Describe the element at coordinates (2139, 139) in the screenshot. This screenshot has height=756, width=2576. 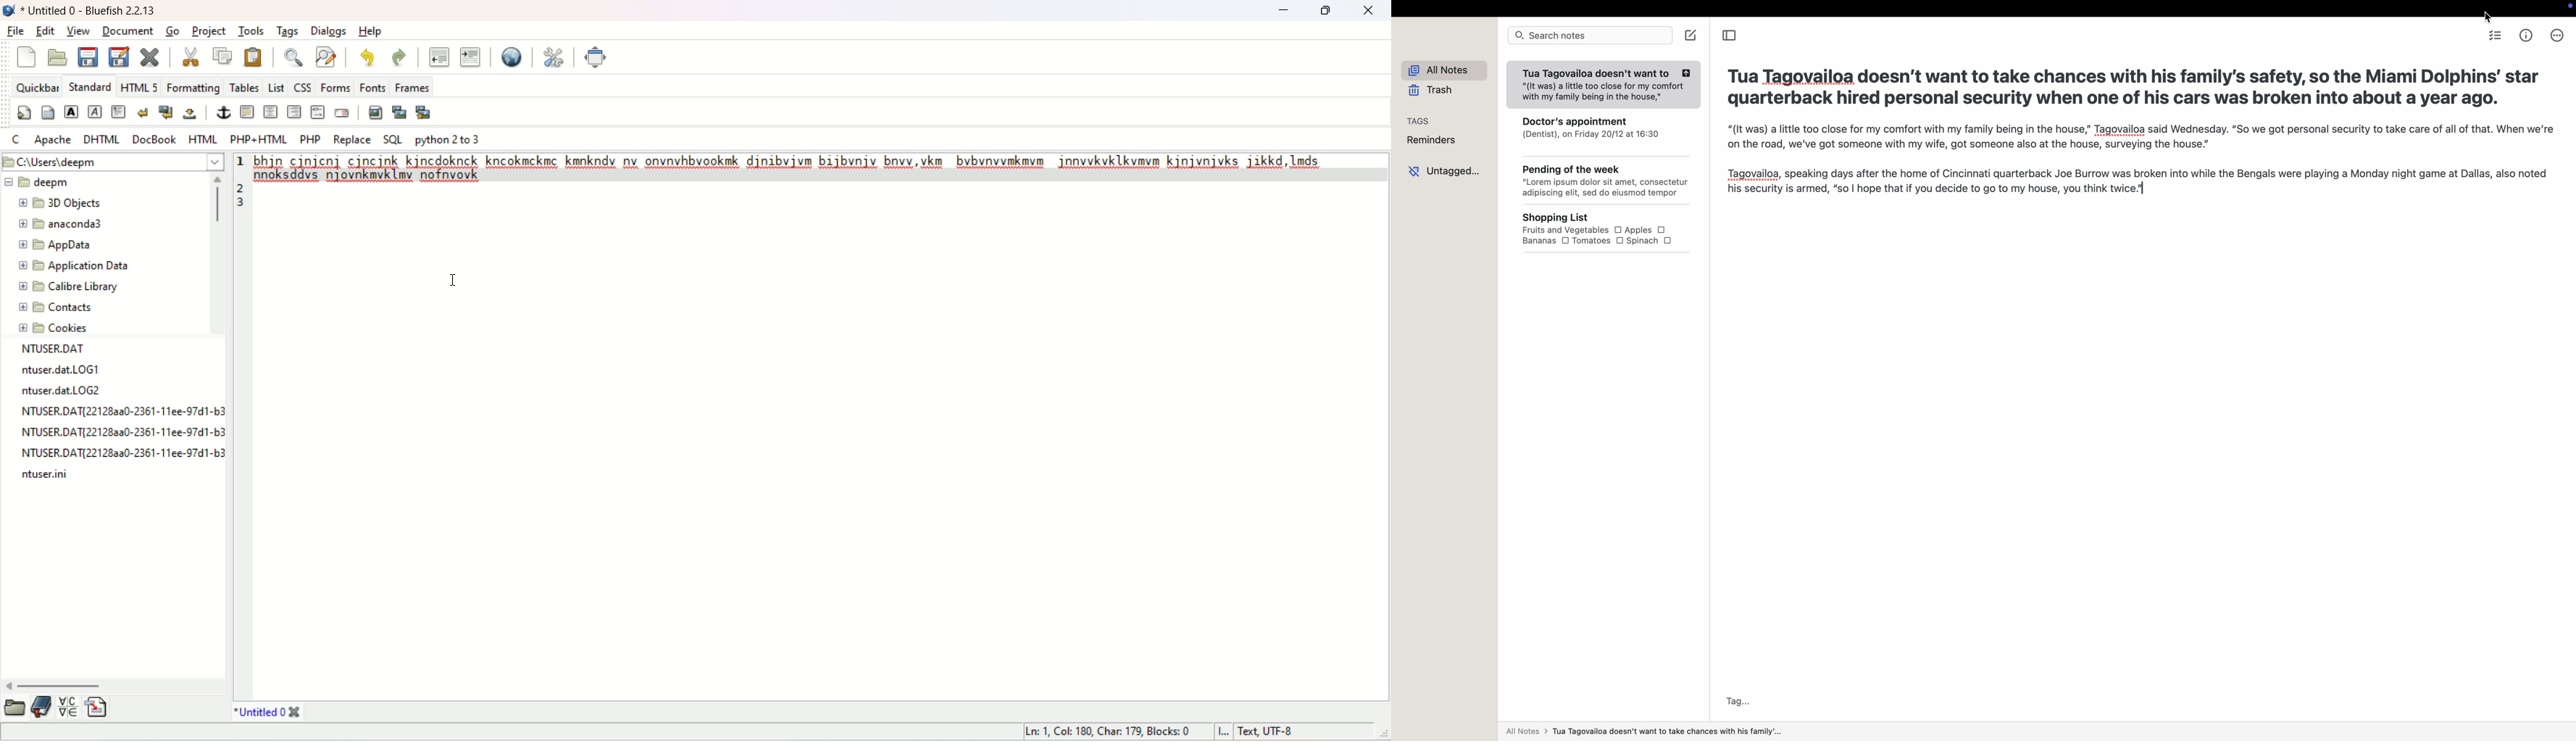
I see `“(It was) a little too close for my comfort with my family being in the house,” Tagovailoa said Wednesday. “So we got personal security to take care of all of that. When we're
on the road, we've got someone with my wife, got someone also at the house, surveying the house.”` at that location.